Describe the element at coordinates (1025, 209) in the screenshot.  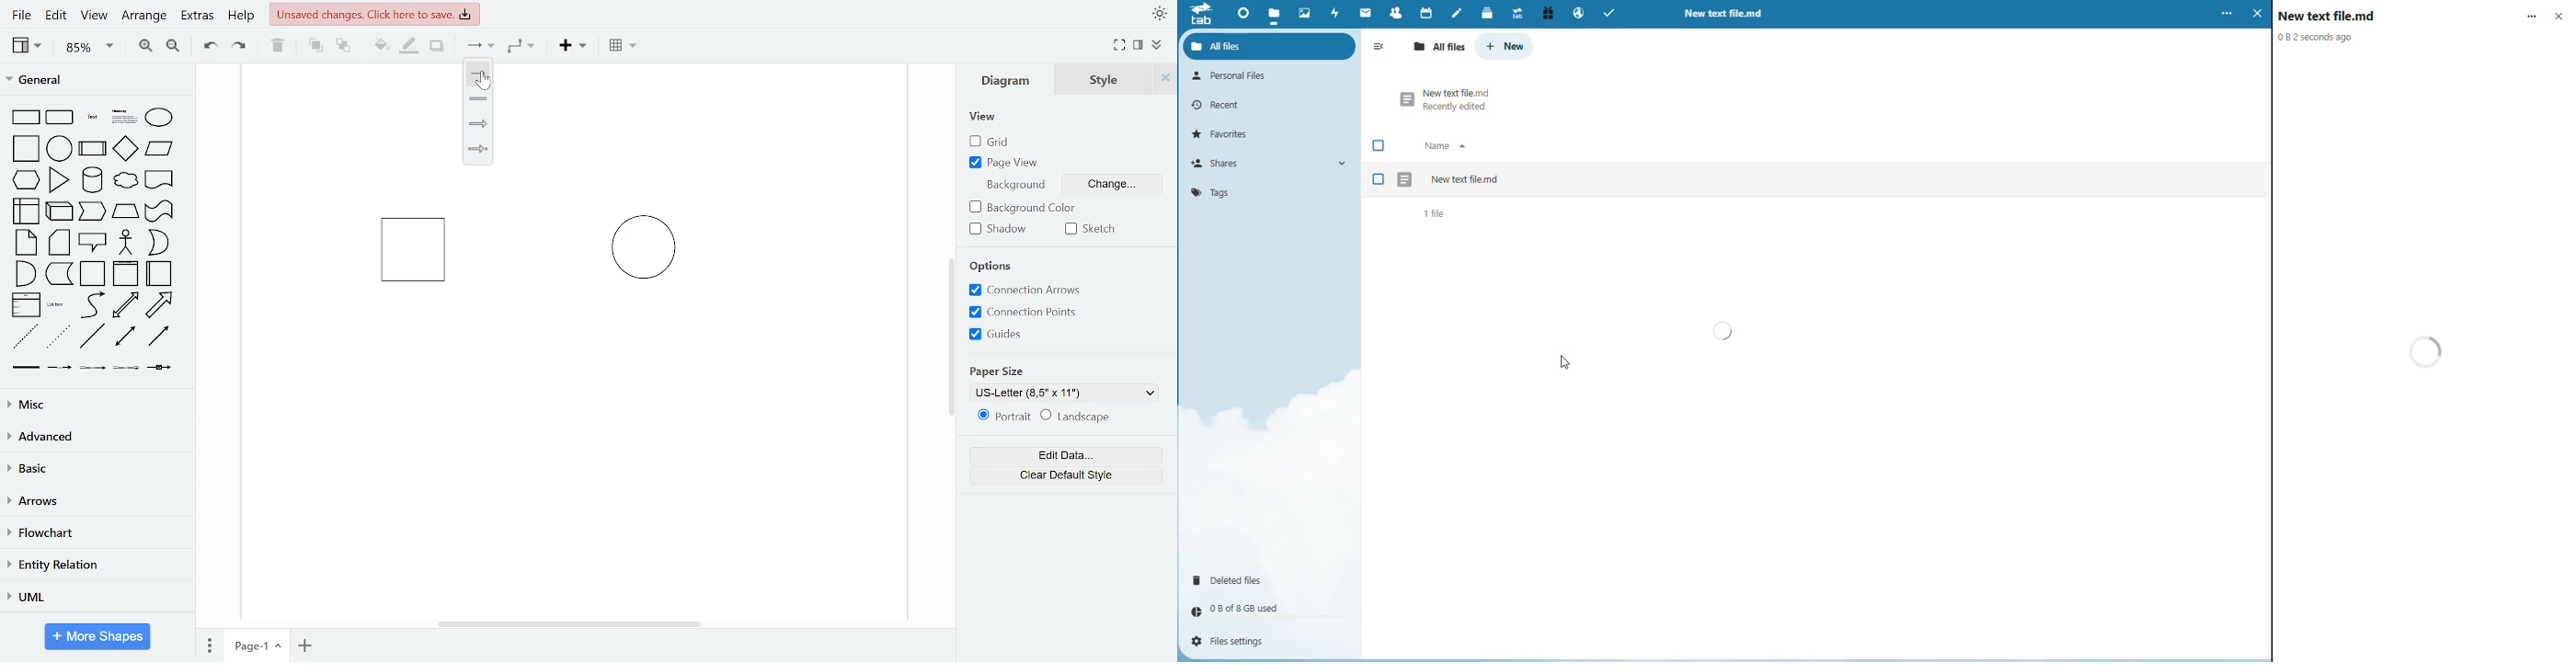
I see `background color` at that location.